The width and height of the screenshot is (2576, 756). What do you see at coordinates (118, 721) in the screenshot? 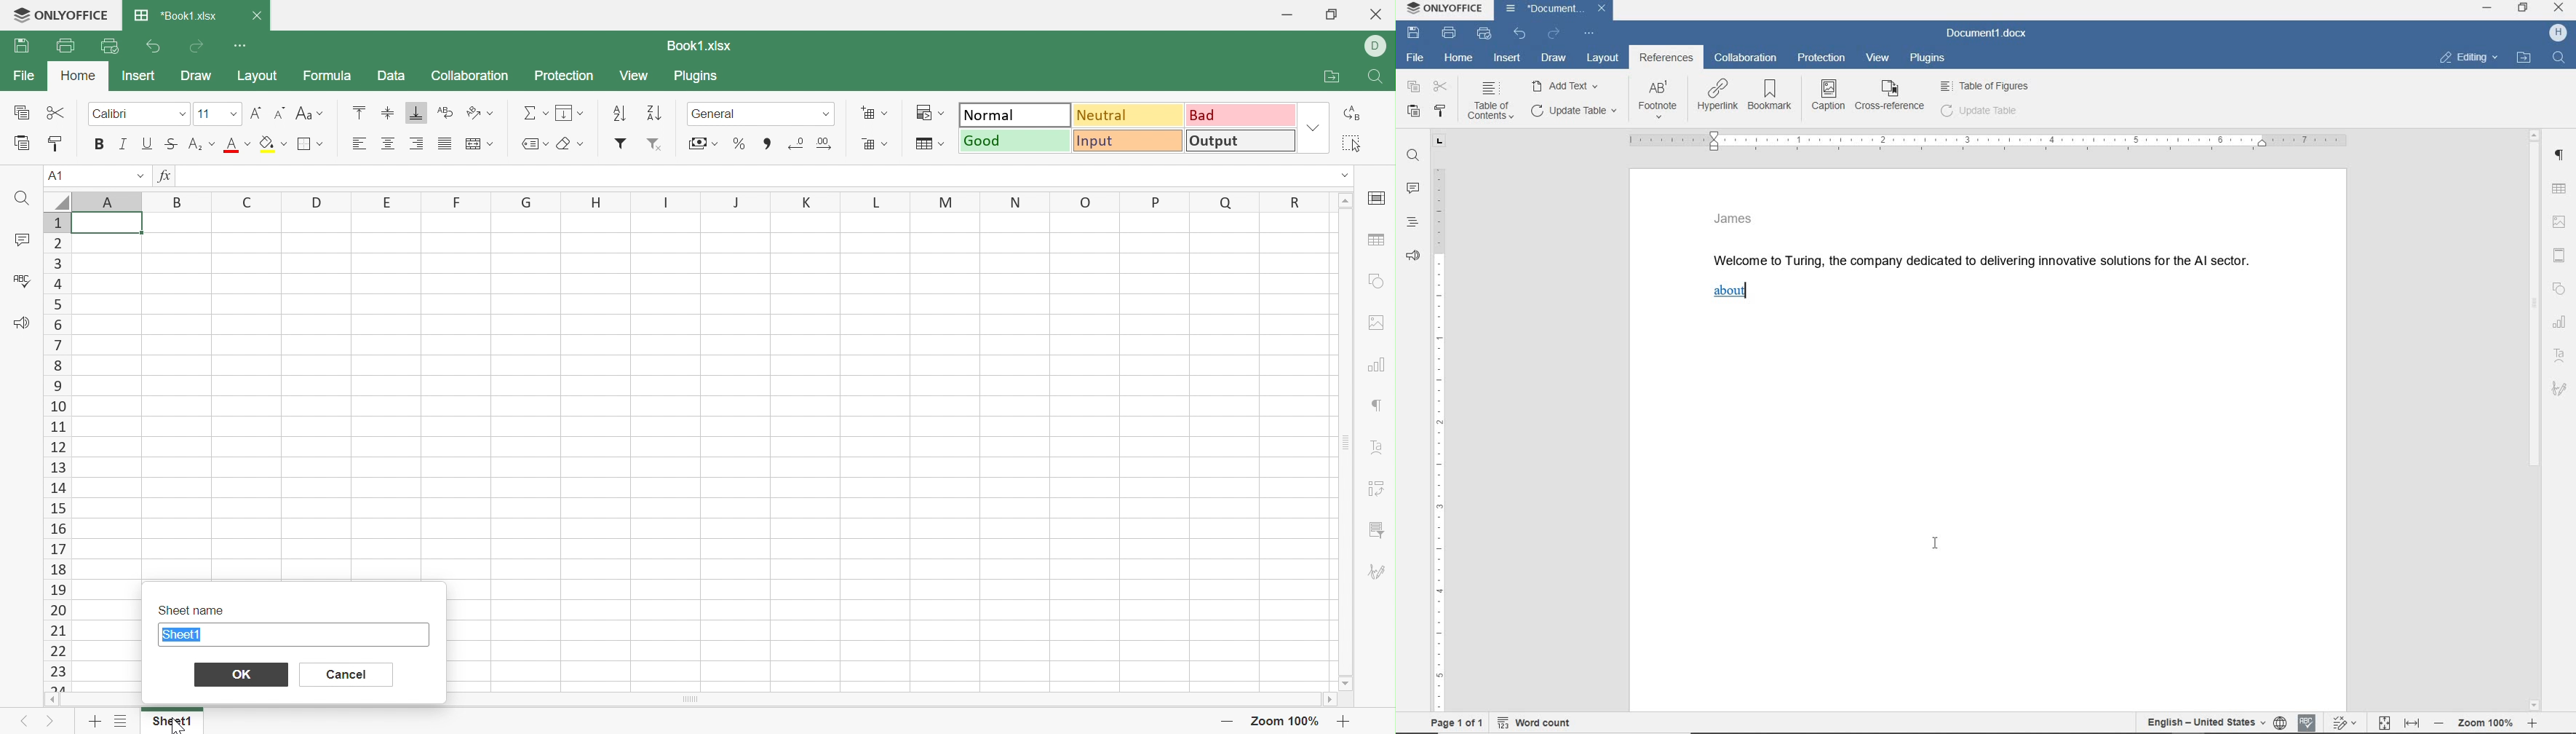
I see `List of sheets` at bounding box center [118, 721].